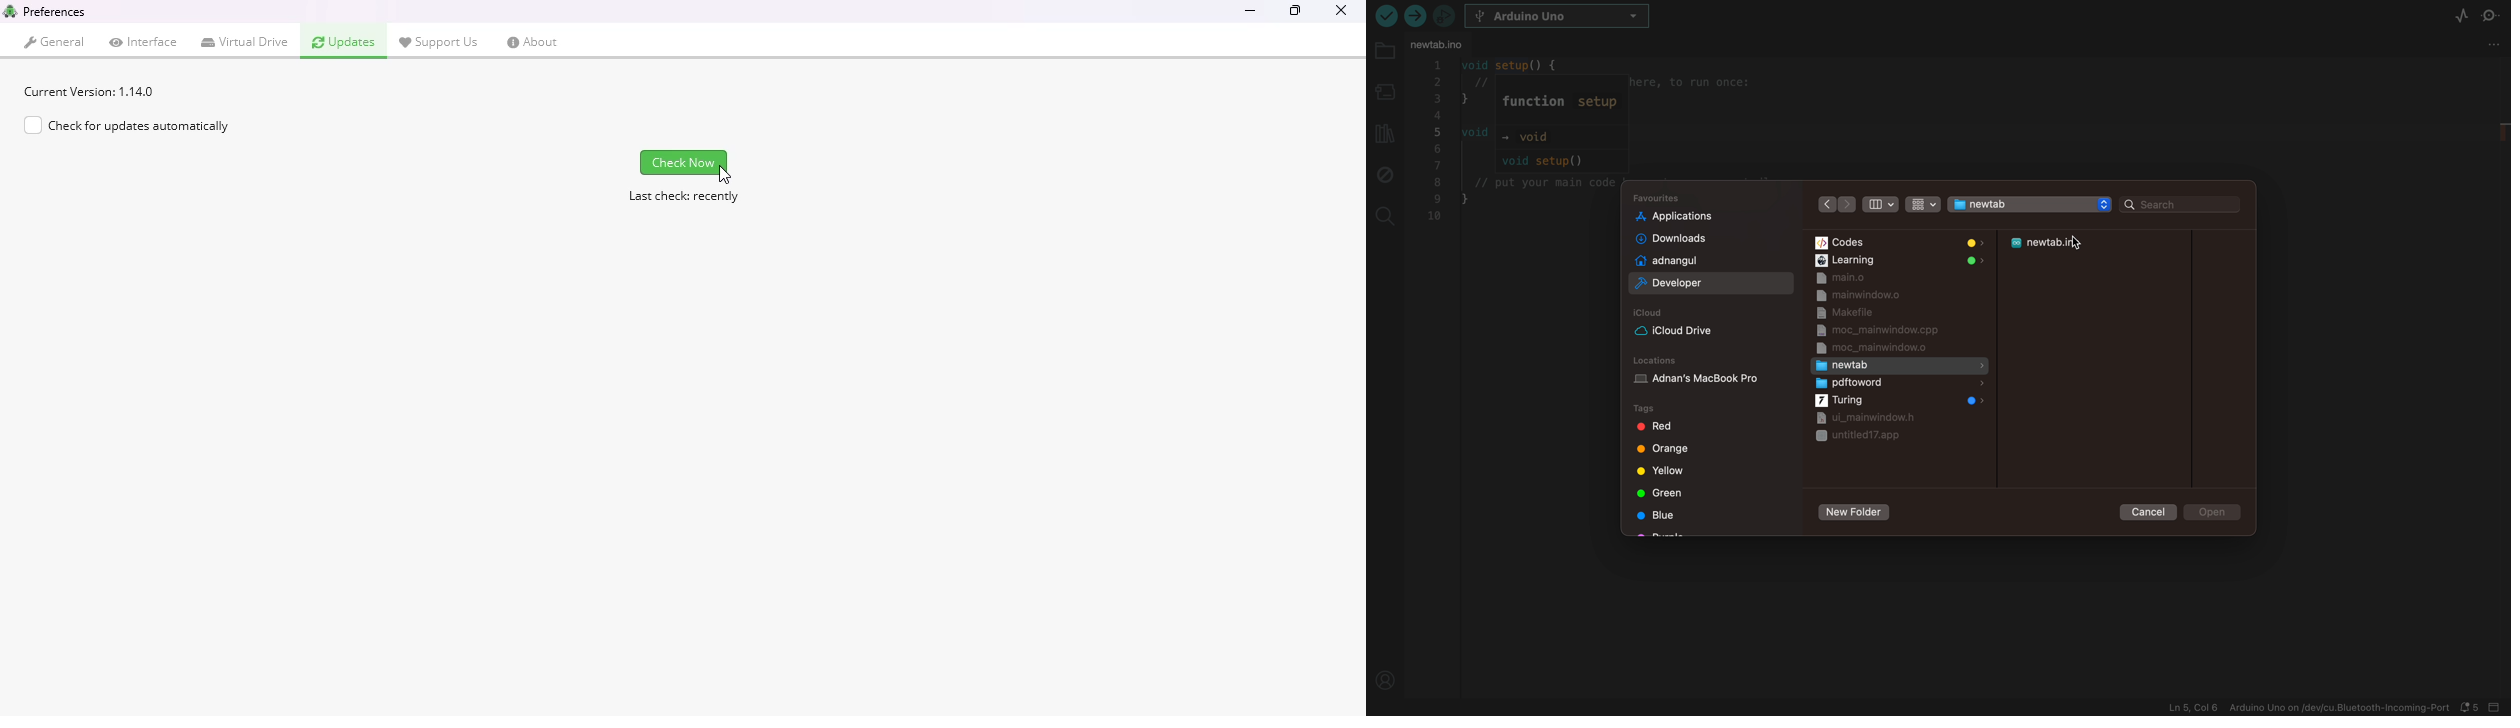 This screenshot has width=2520, height=728. I want to click on pdftoword, so click(1899, 384).